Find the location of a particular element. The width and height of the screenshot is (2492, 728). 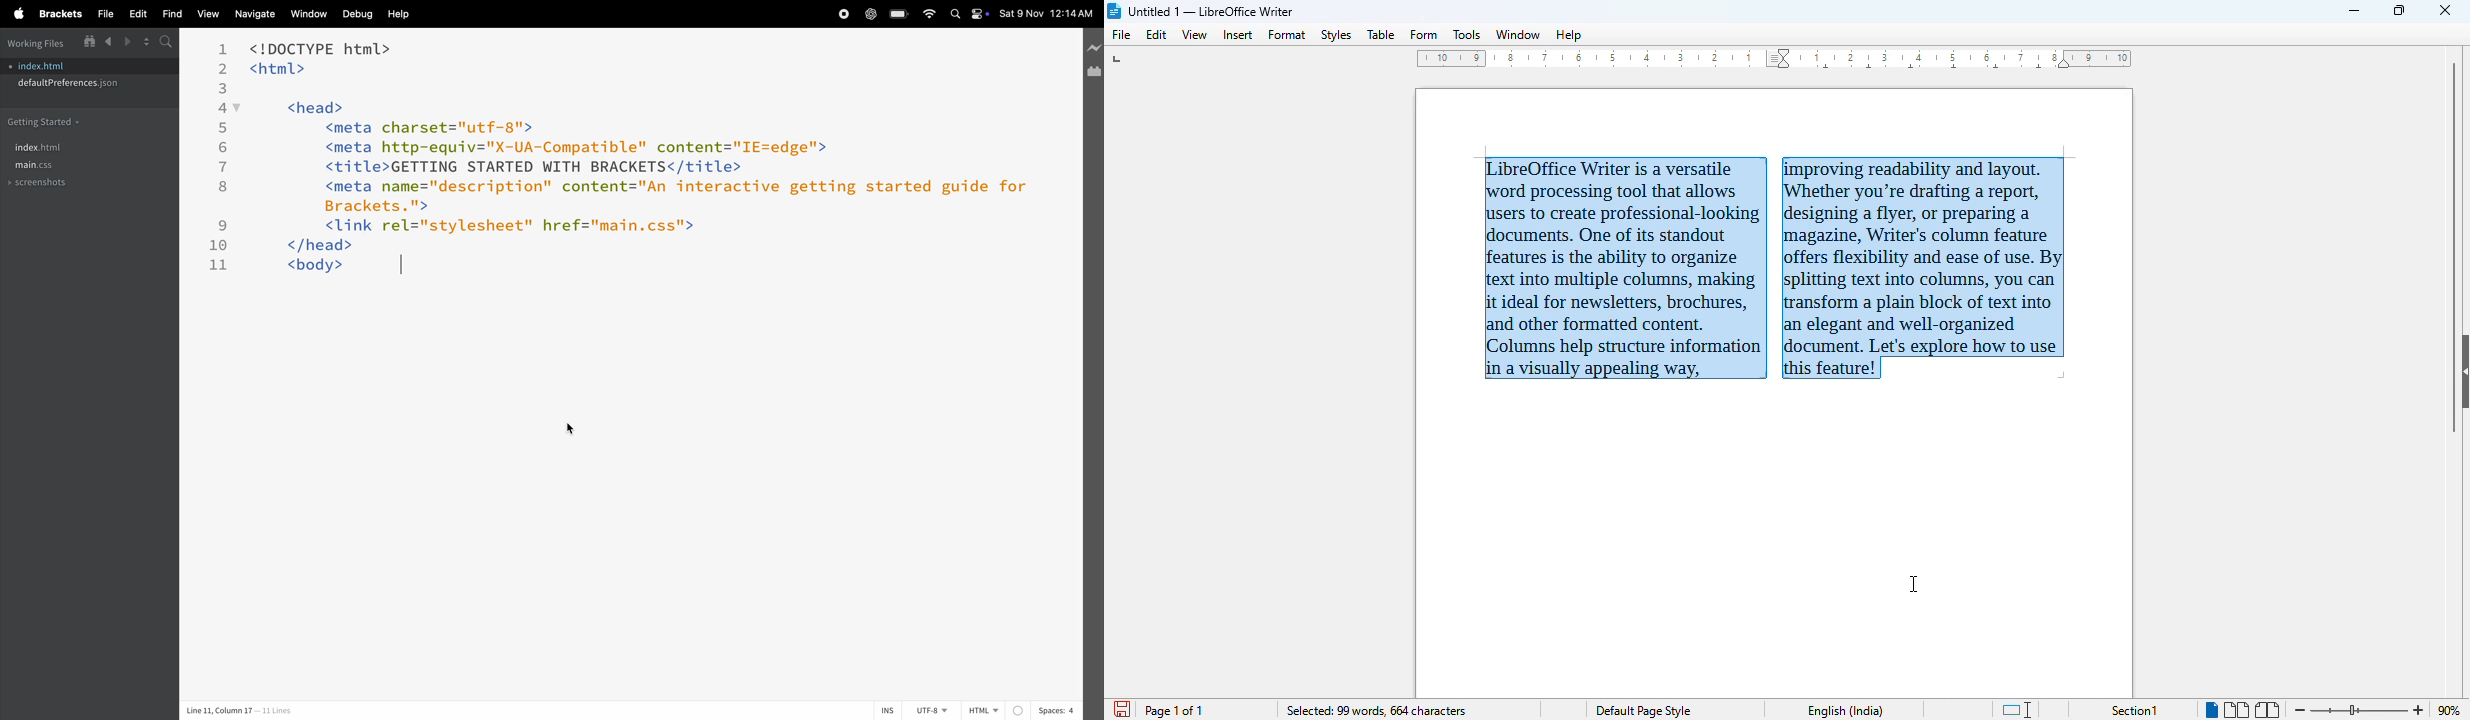

index.html is located at coordinates (71, 148).